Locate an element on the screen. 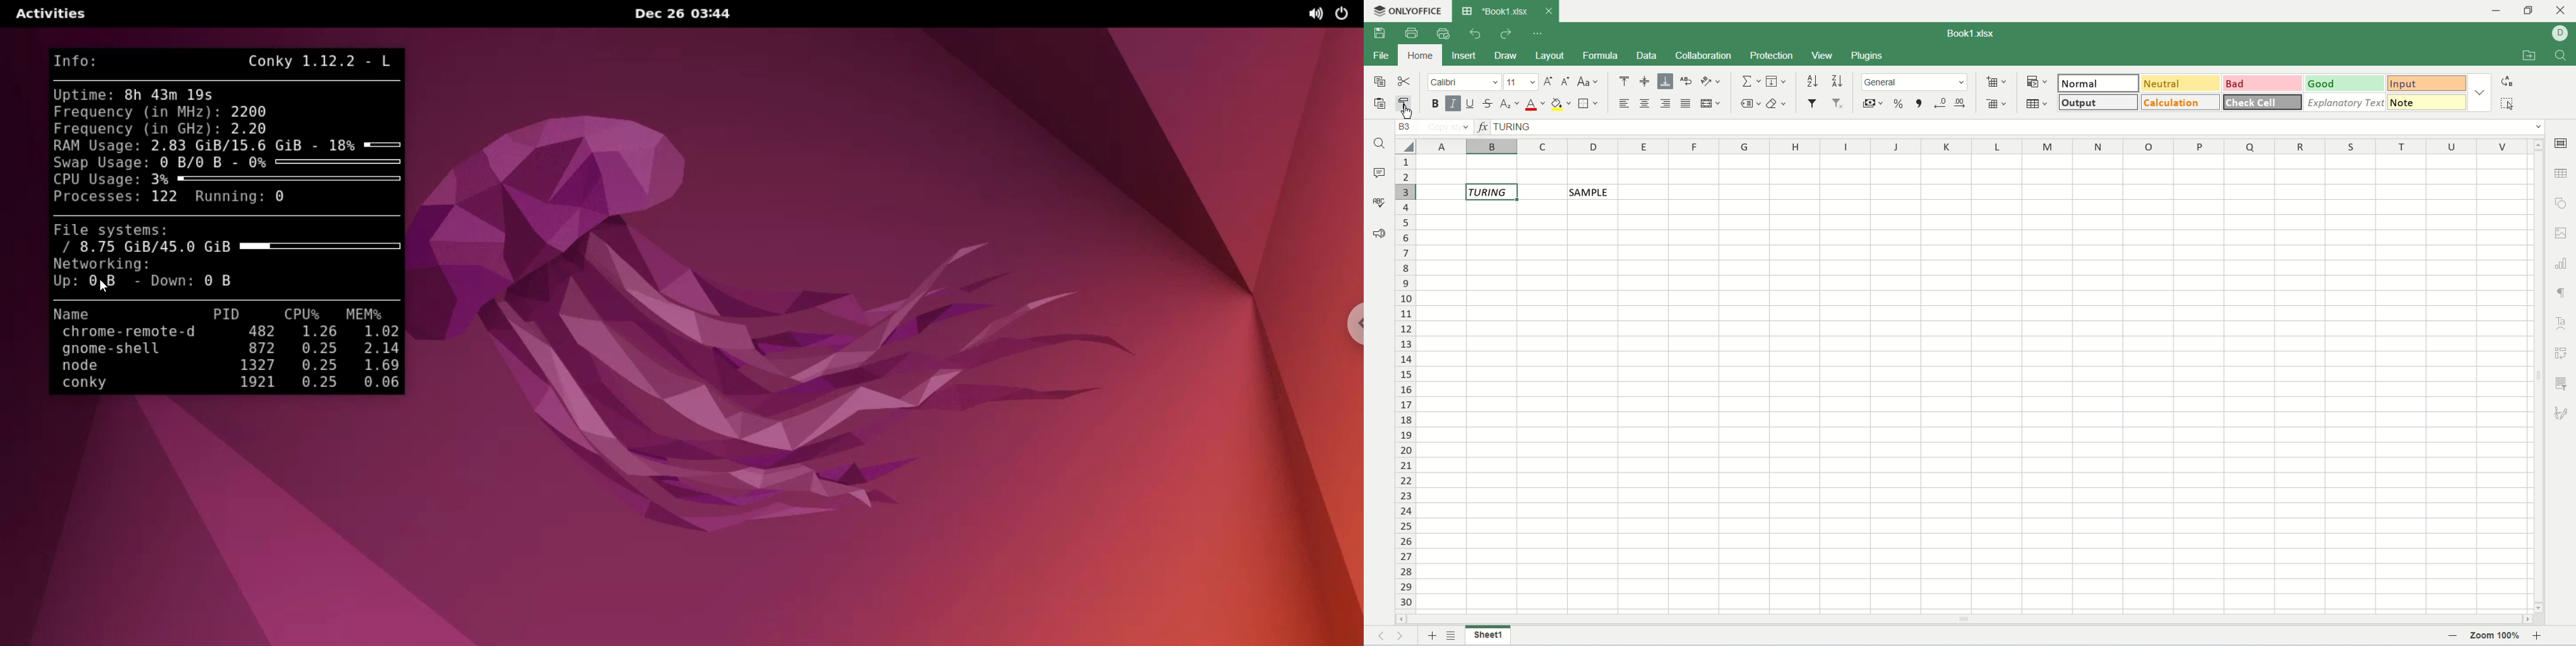 The width and height of the screenshot is (2576, 672). row number is located at coordinates (1406, 384).